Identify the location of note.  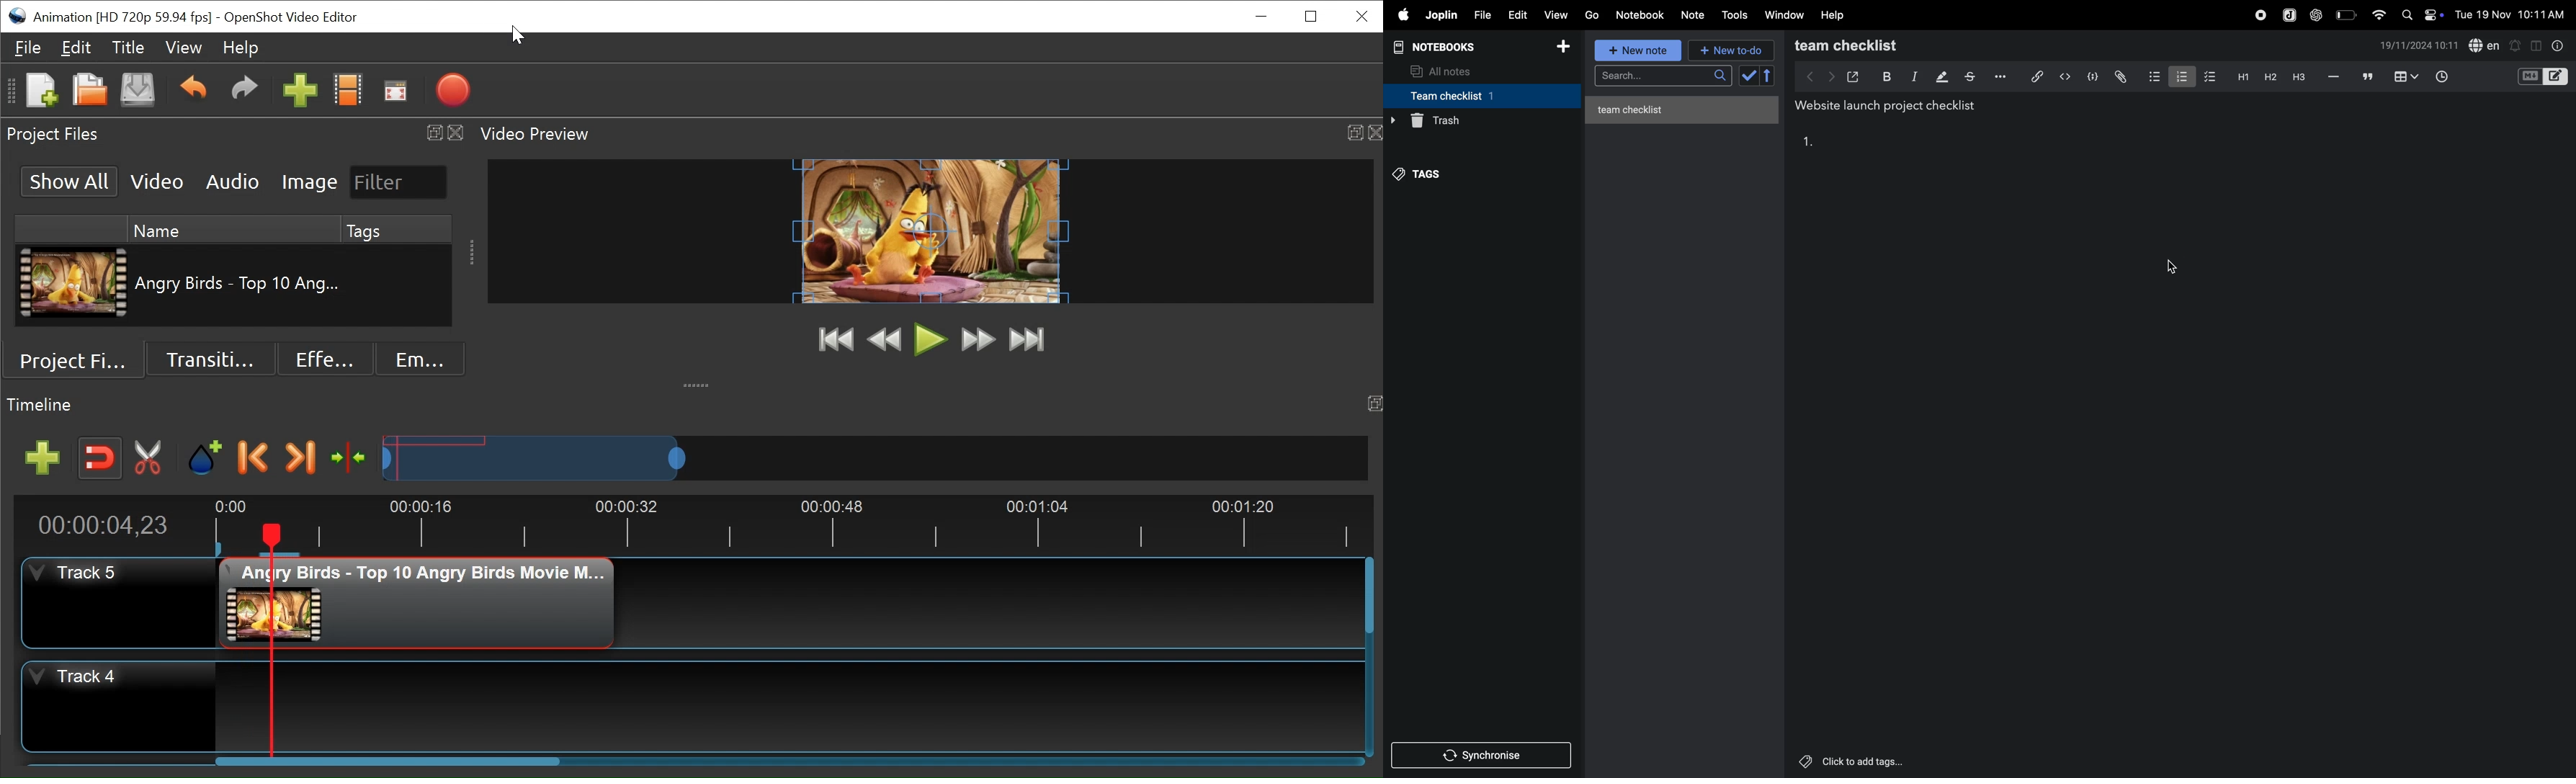
(1697, 13).